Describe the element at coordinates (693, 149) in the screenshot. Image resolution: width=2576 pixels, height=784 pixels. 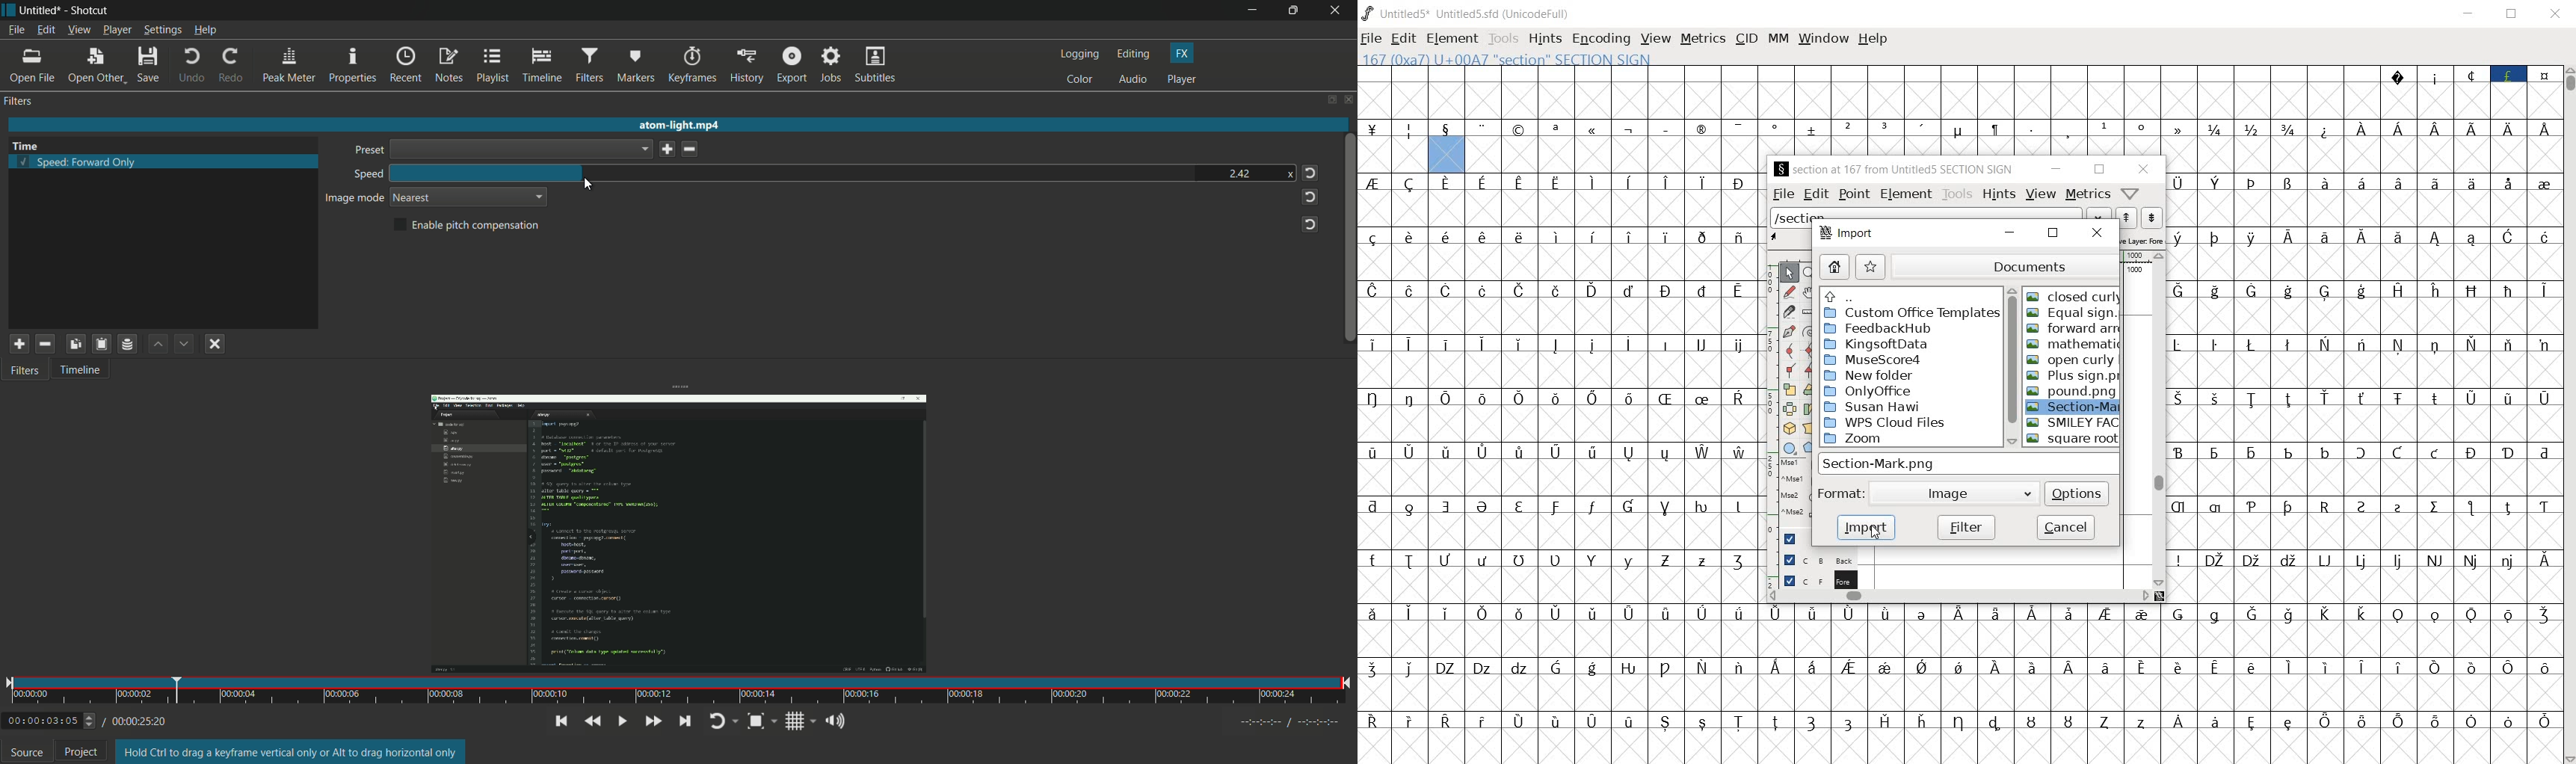
I see `delete` at that location.